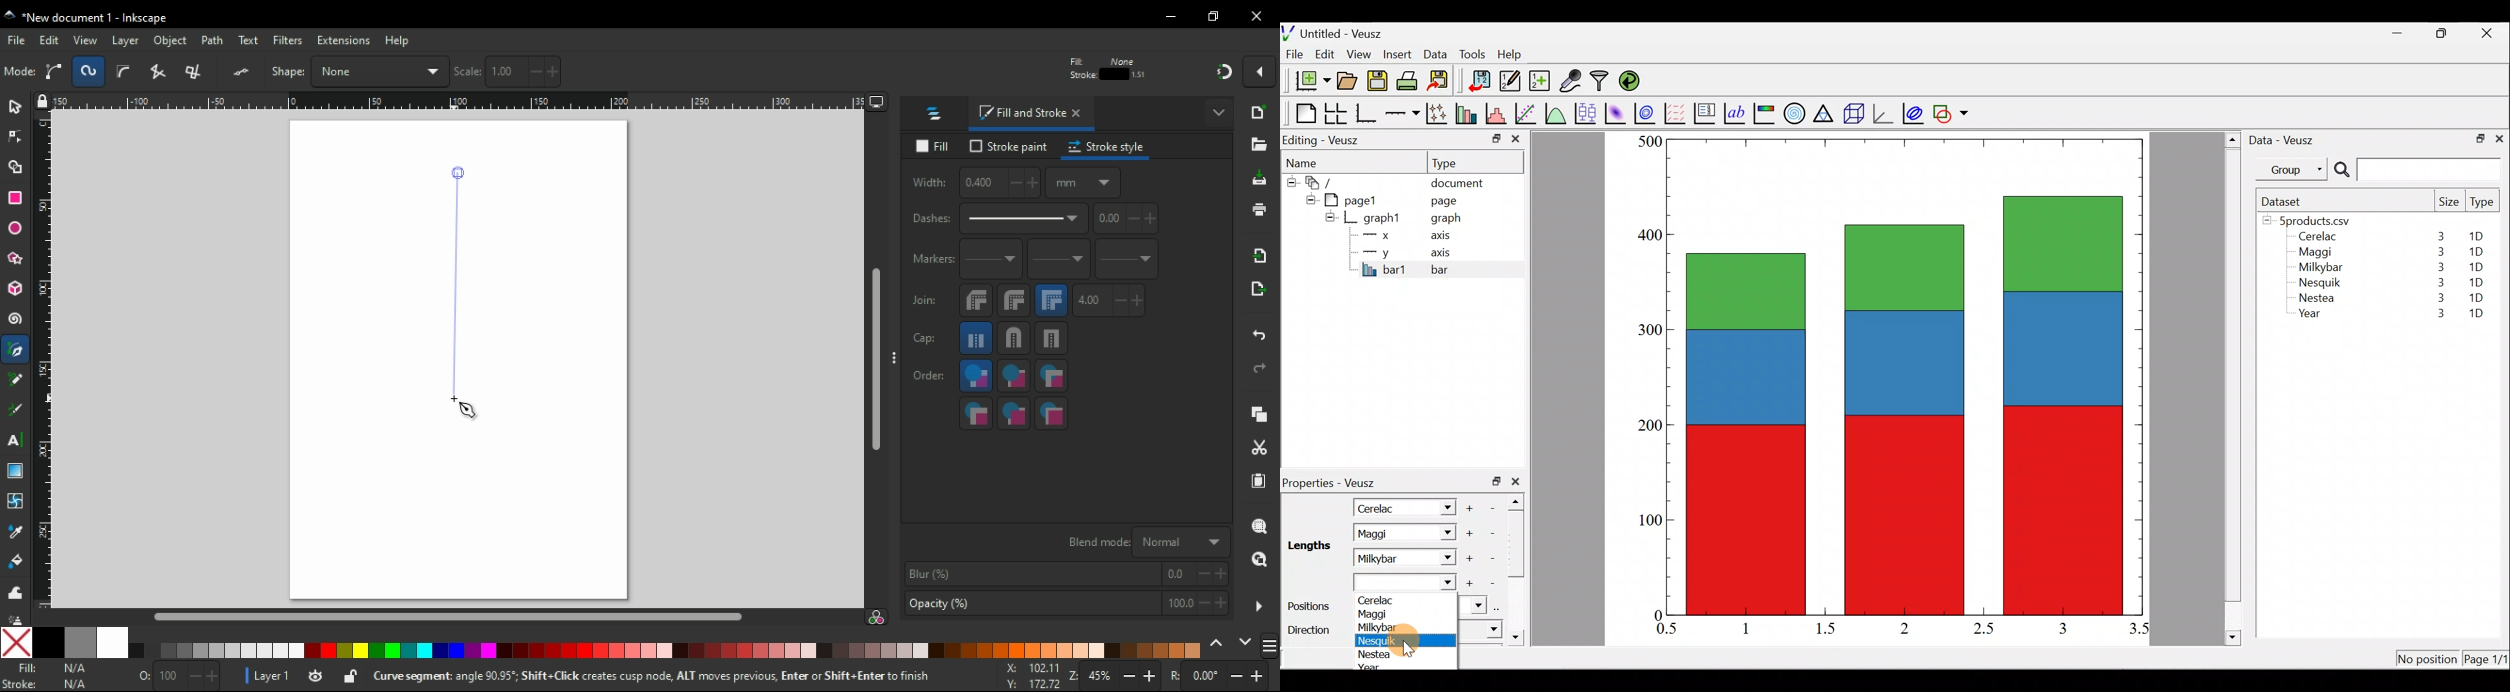  I want to click on select tool, so click(15, 105).